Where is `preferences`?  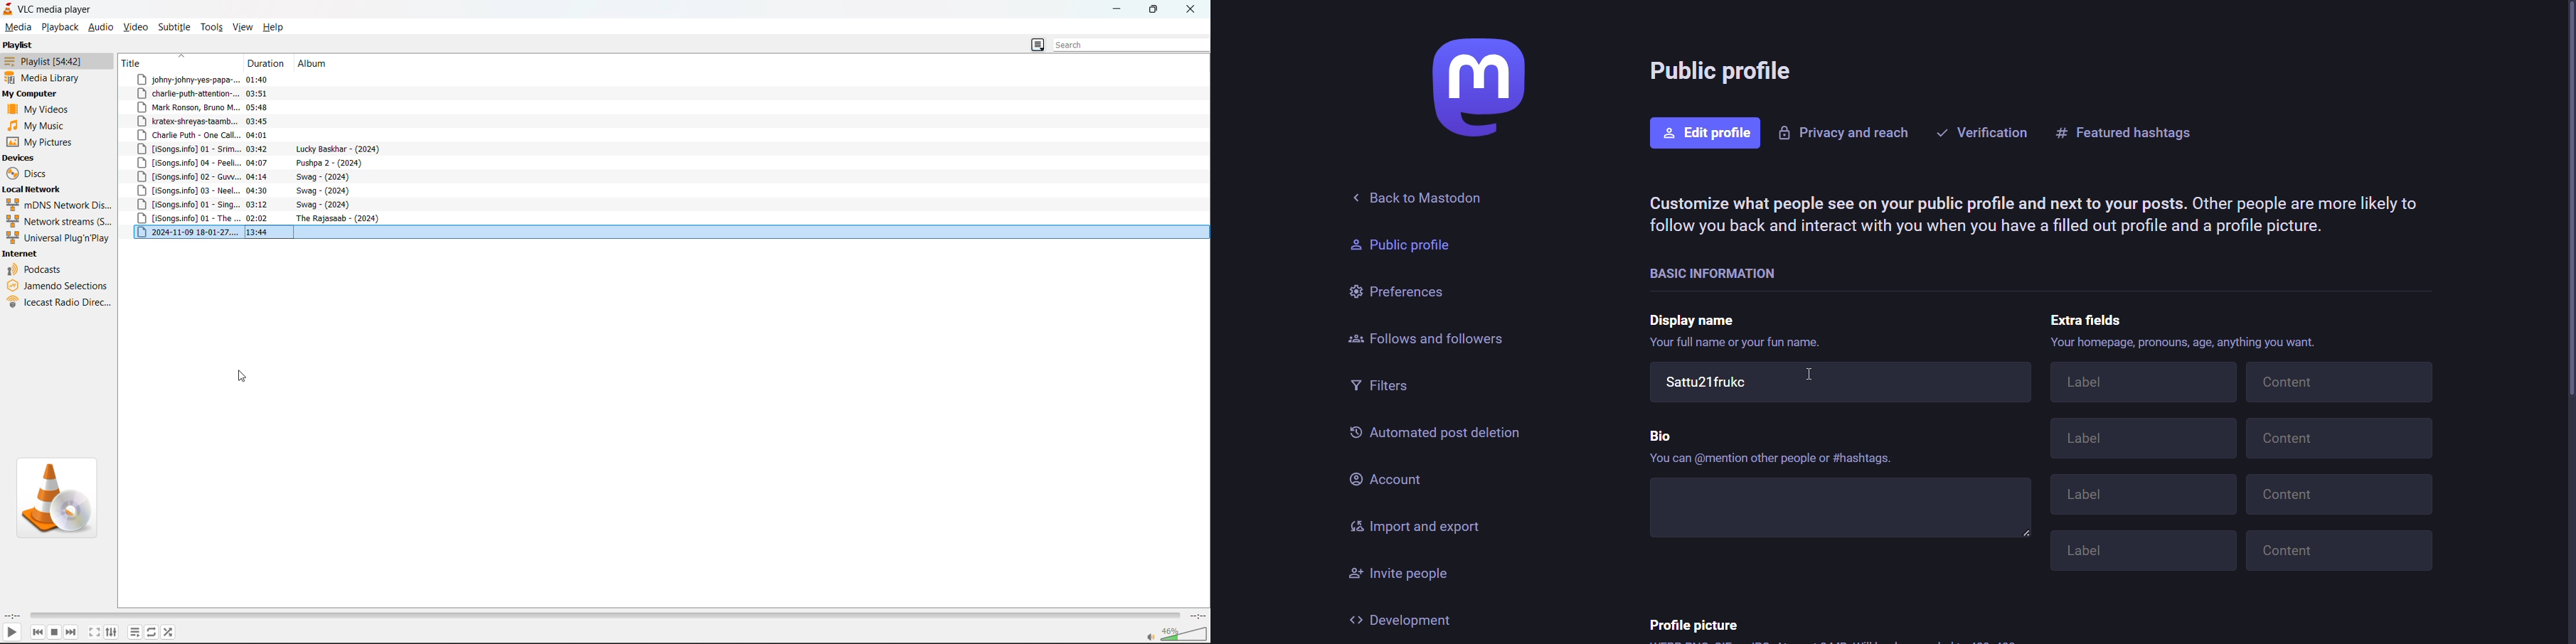
preferences is located at coordinates (1398, 289).